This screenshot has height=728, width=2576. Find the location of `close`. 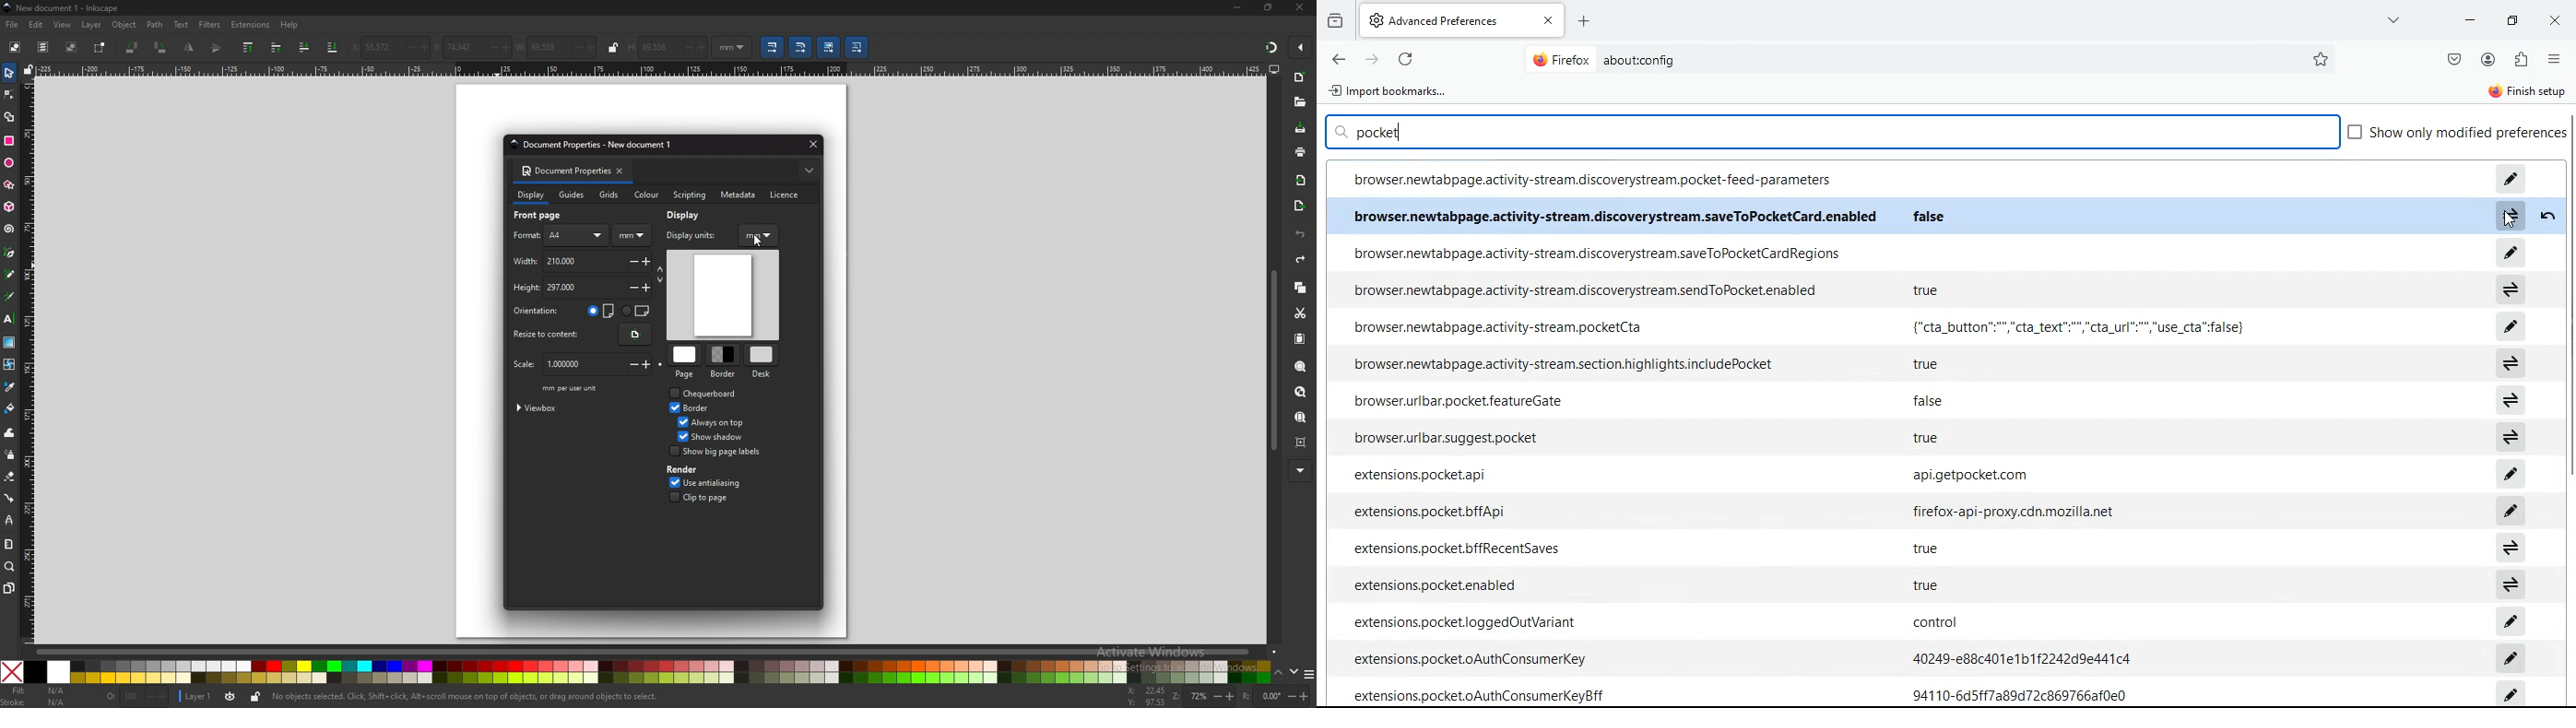

close is located at coordinates (2555, 22).